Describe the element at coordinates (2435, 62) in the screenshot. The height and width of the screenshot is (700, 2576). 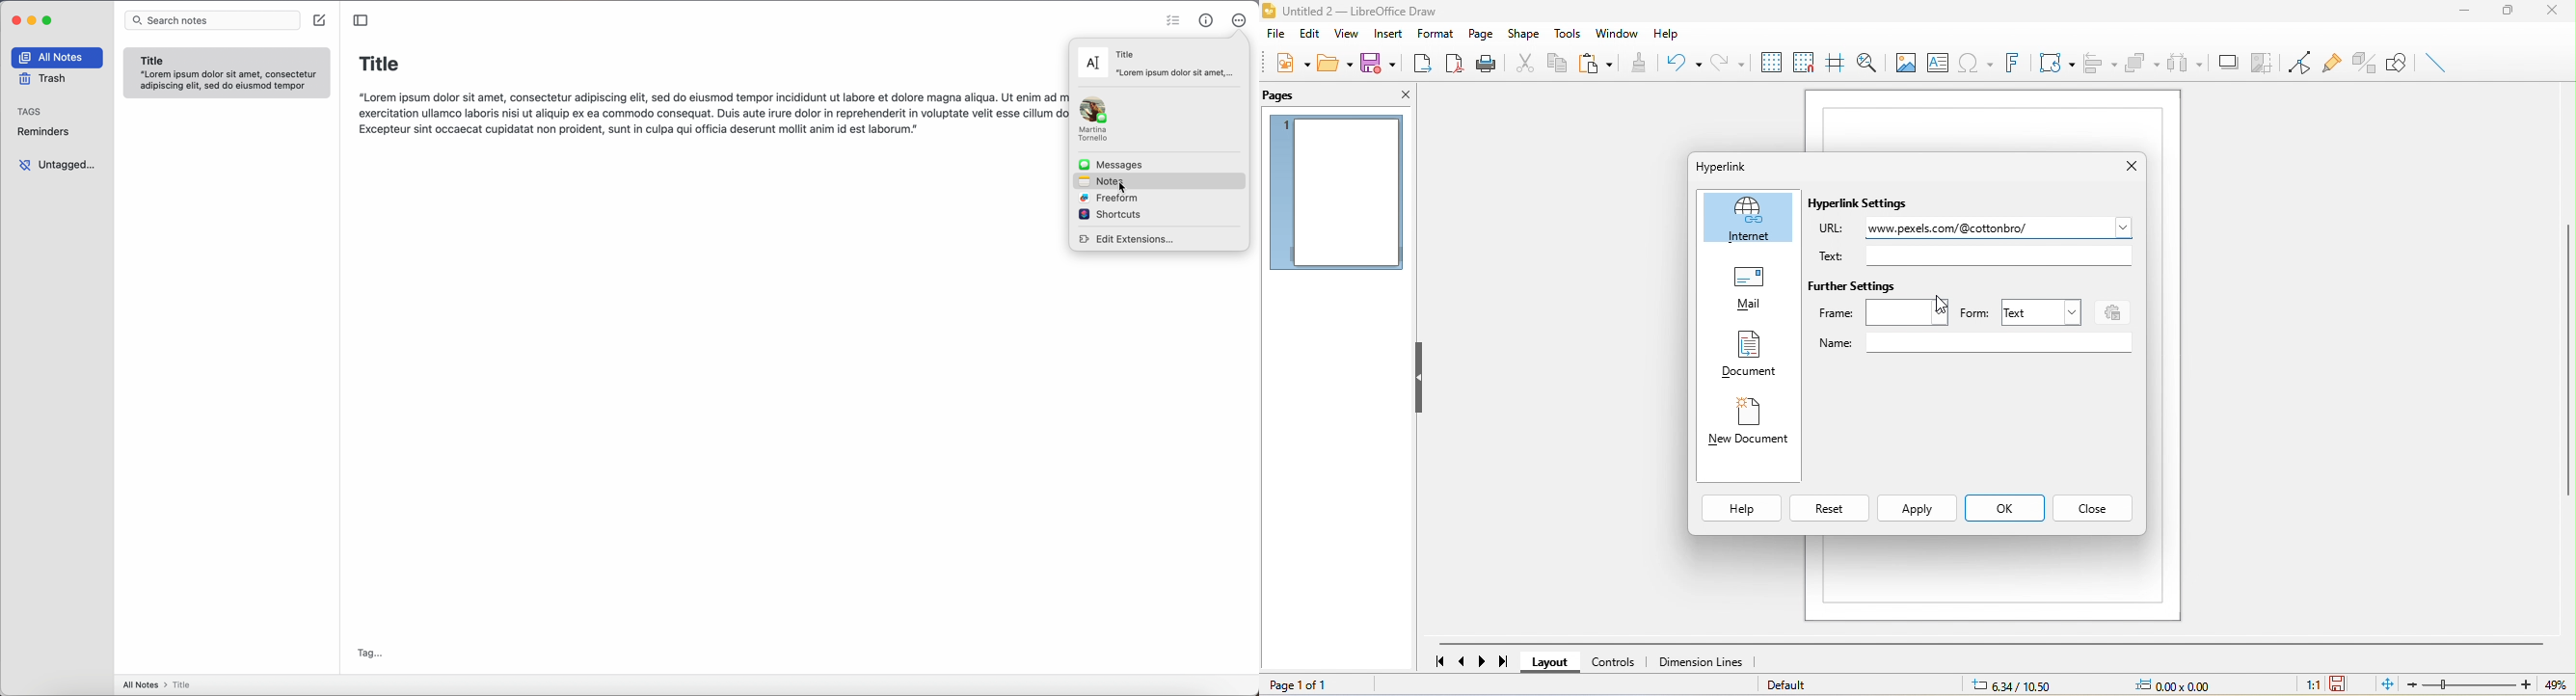
I see `insert line` at that location.